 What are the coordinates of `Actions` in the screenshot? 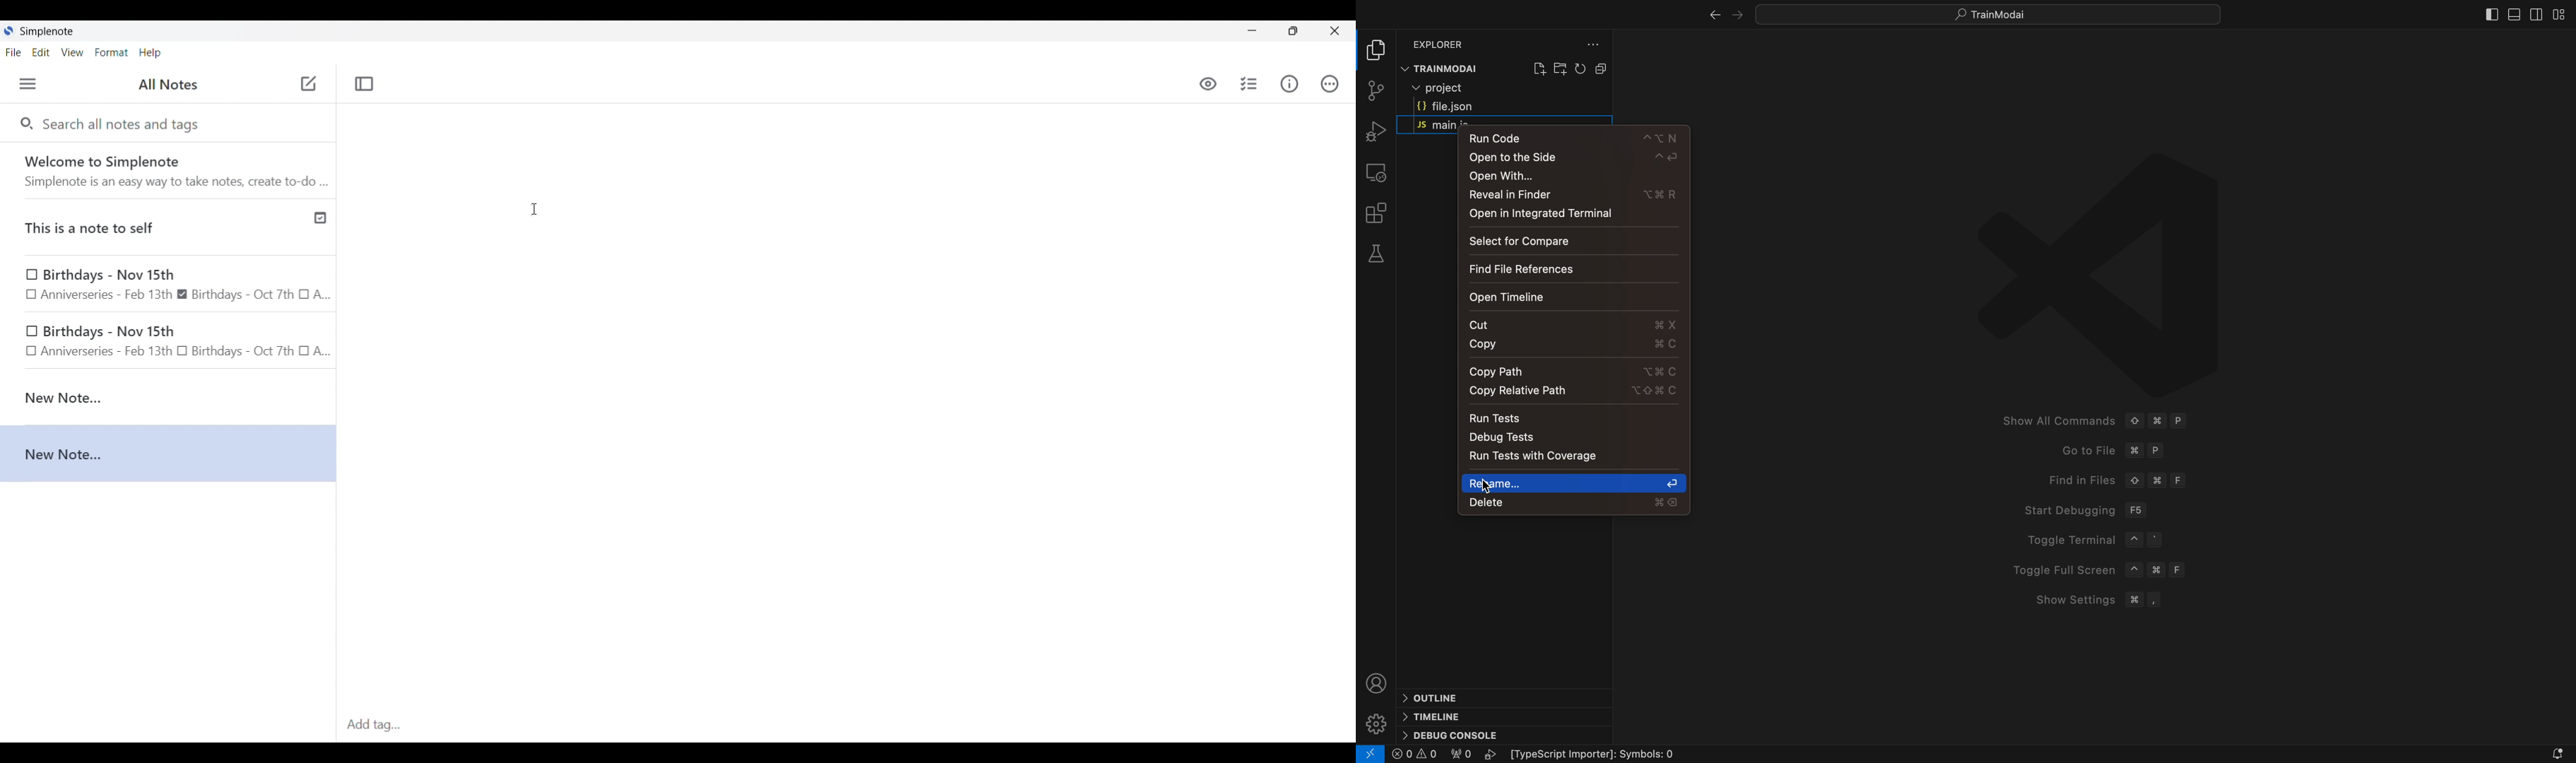 It's located at (1329, 84).